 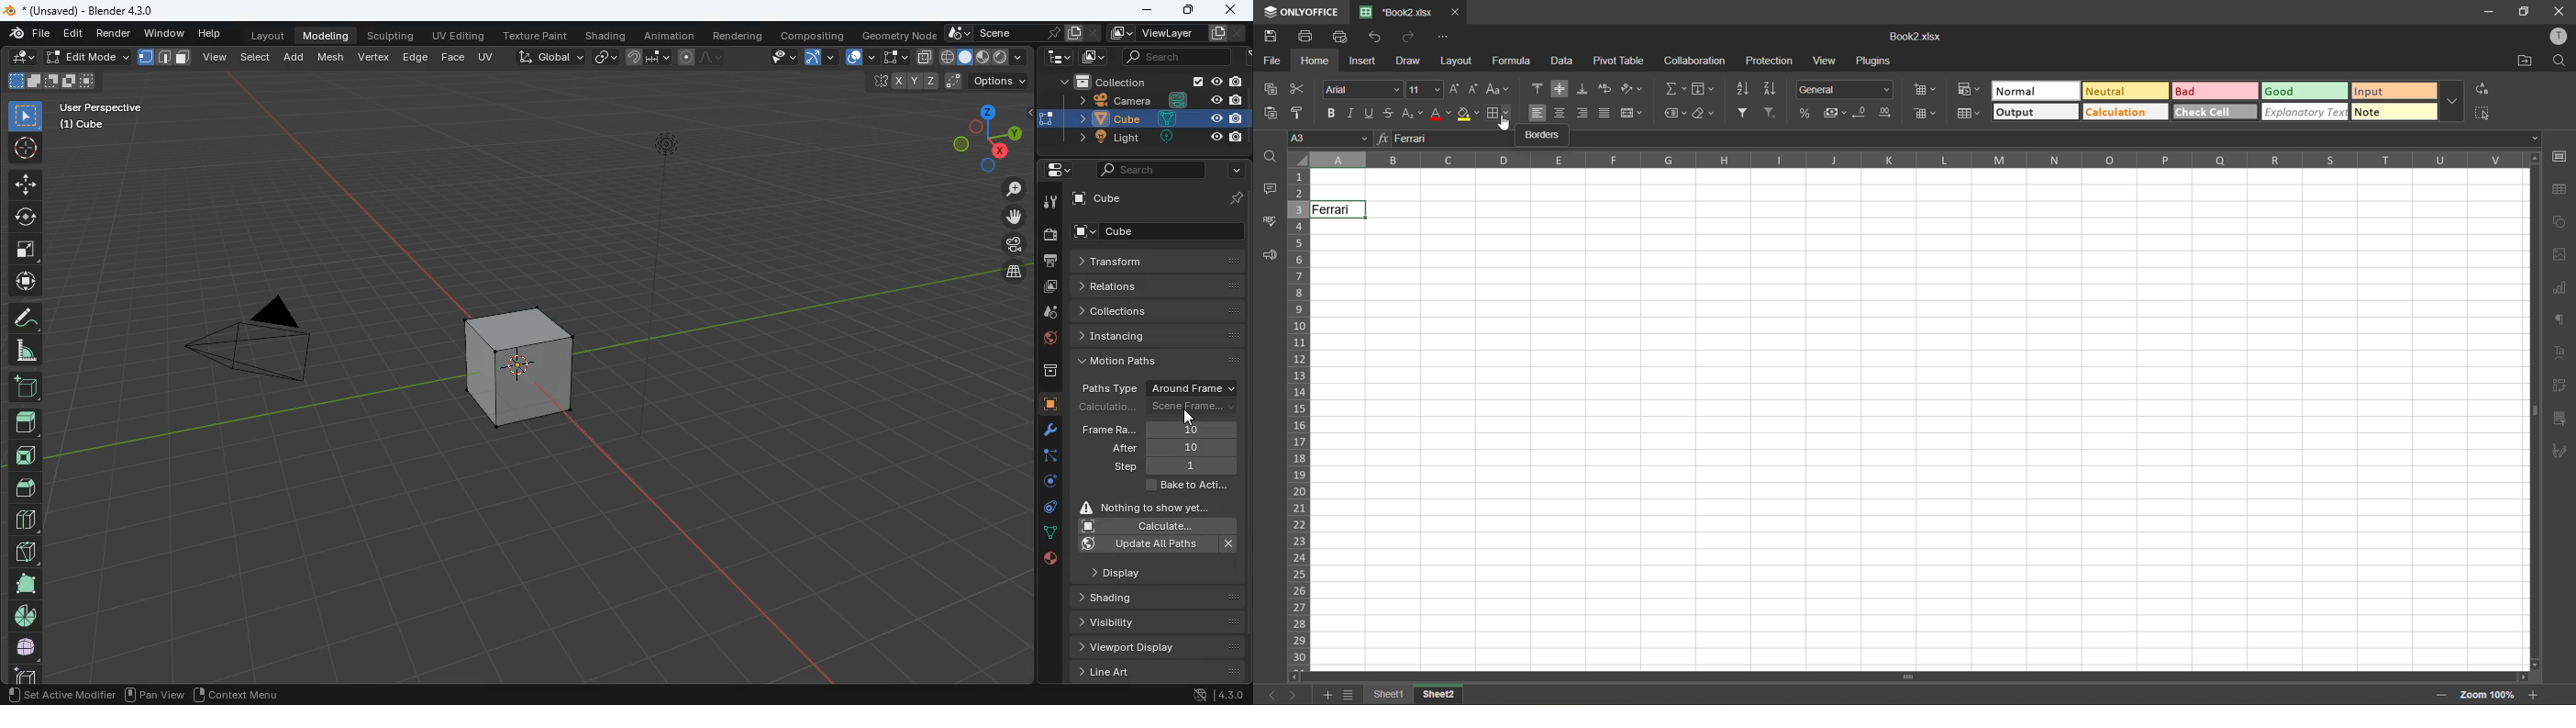 I want to click on bold, so click(x=1332, y=115).